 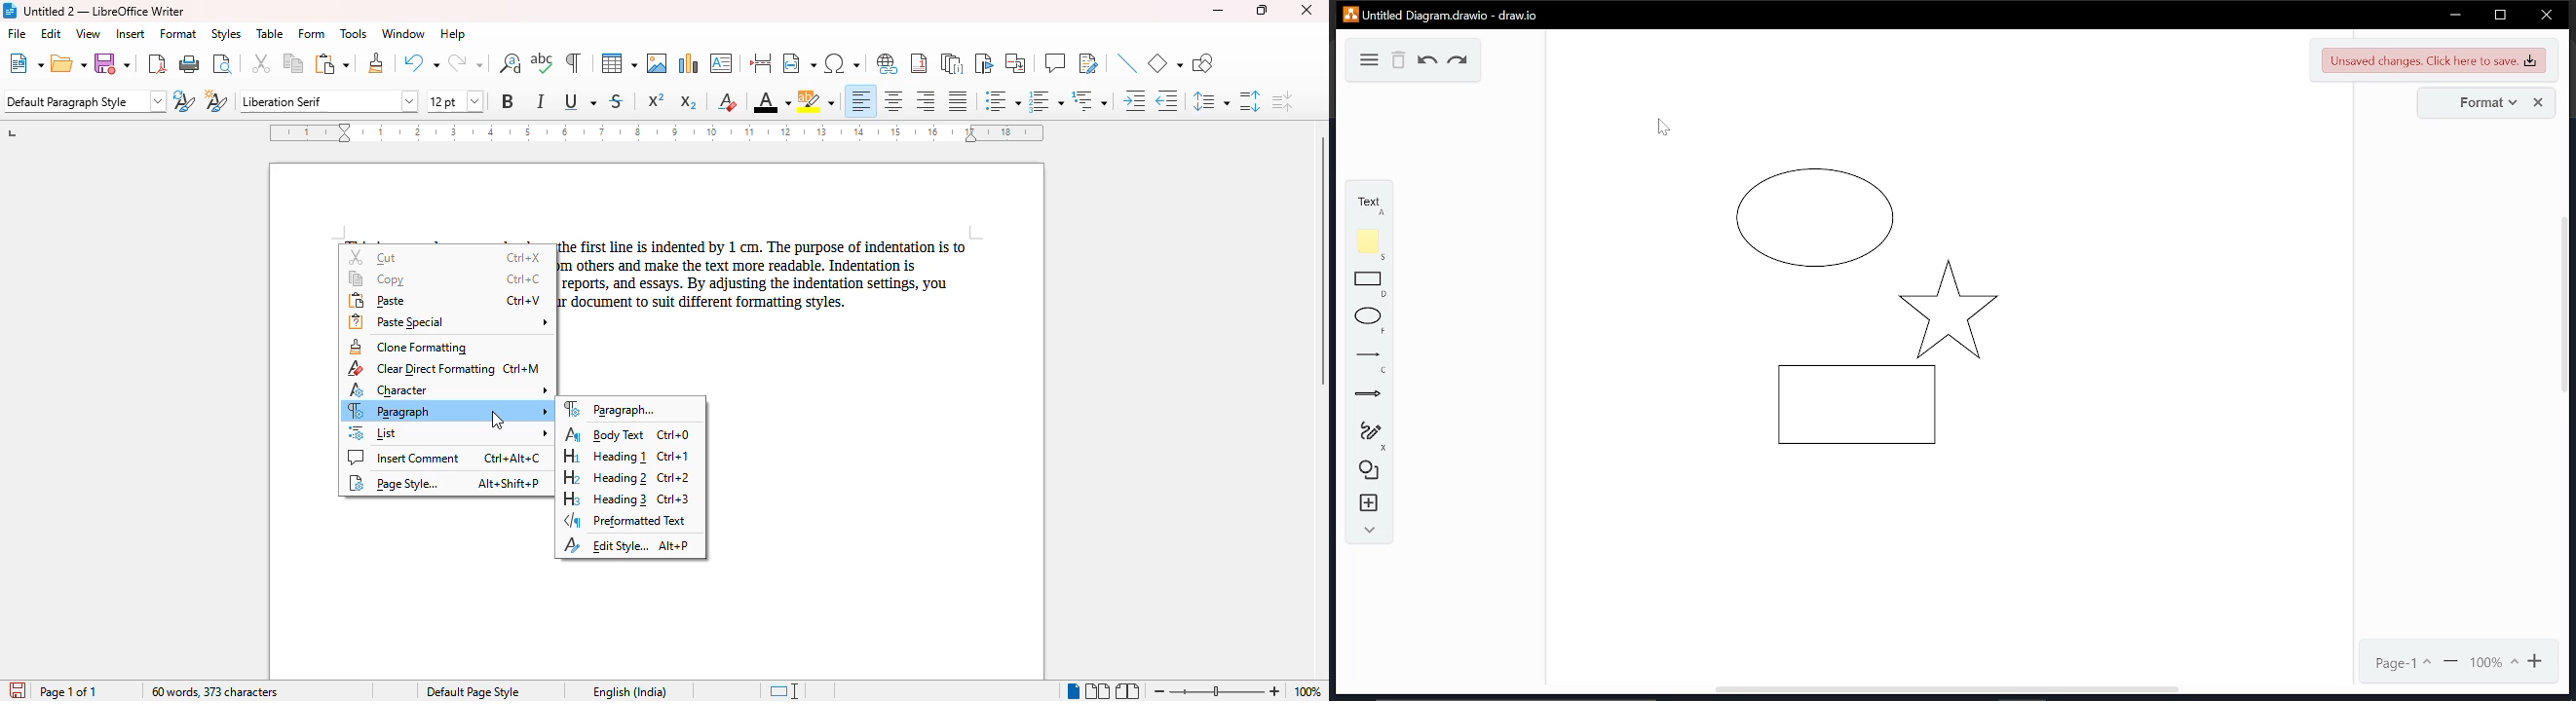 I want to click on italic, so click(x=541, y=101).